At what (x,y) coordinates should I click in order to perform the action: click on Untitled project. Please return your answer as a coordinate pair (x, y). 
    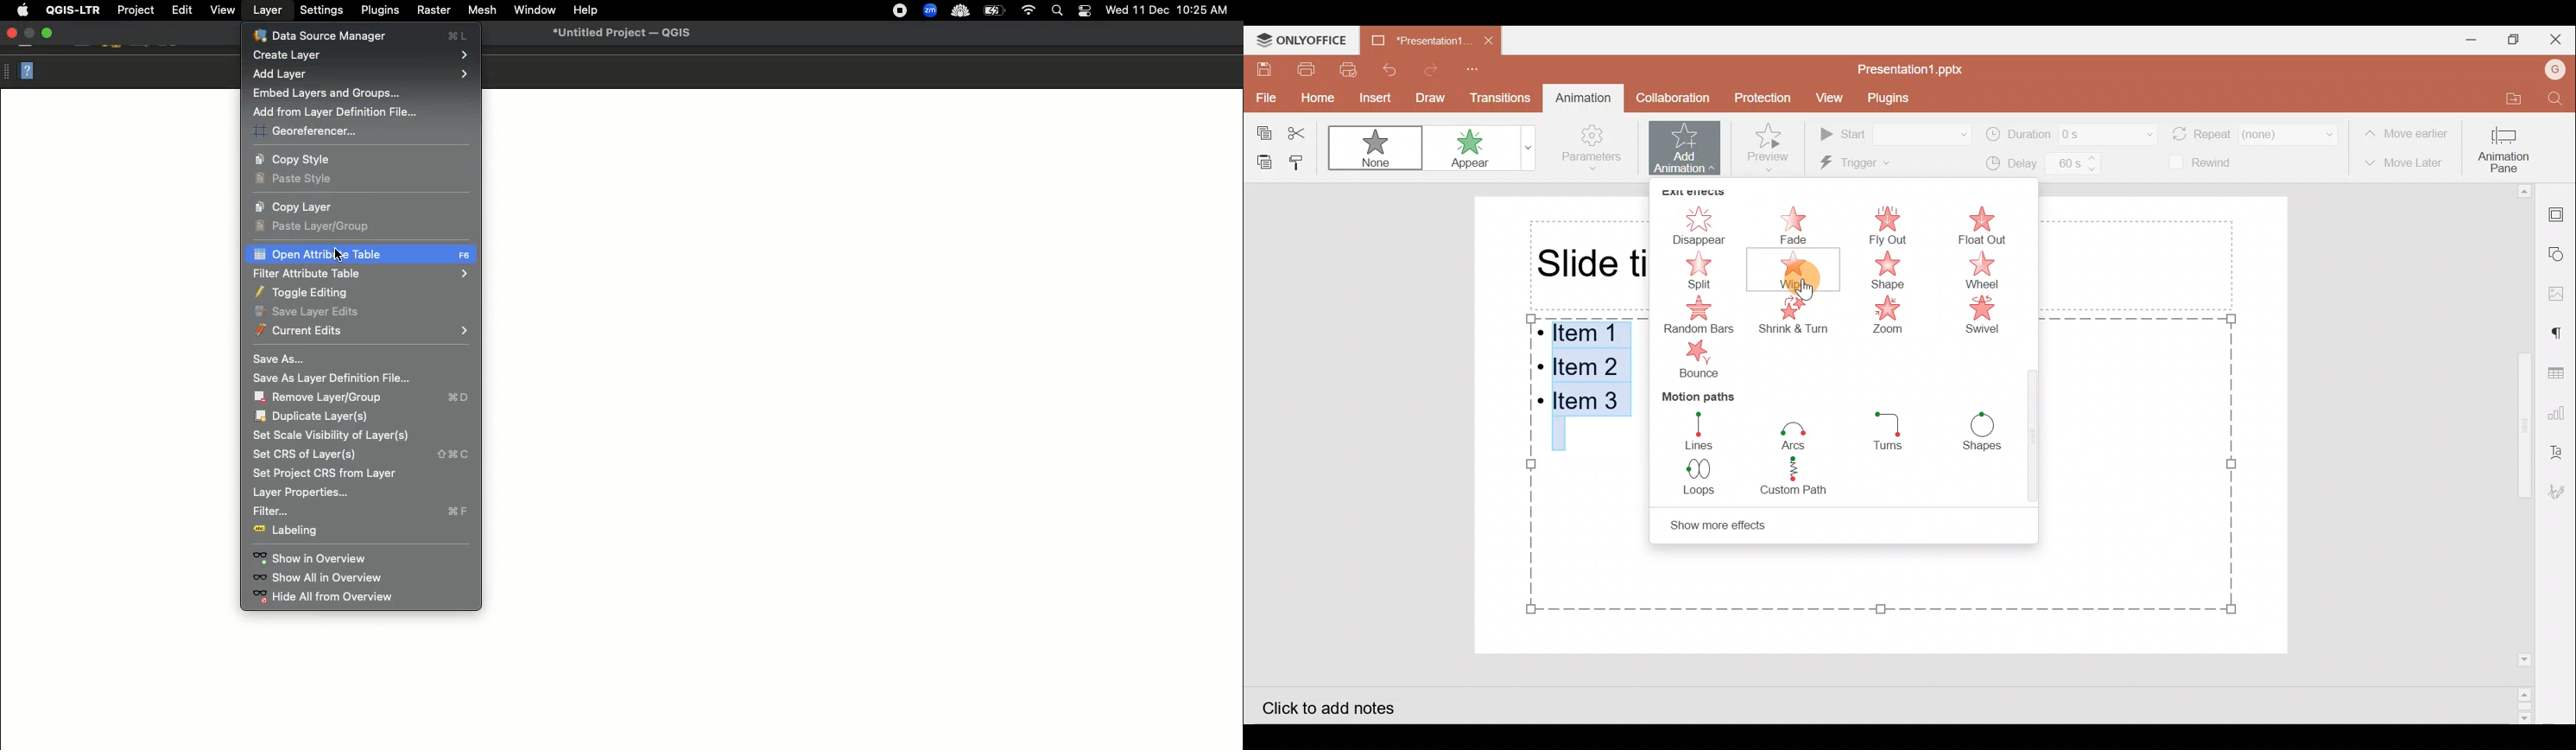
    Looking at the image, I should click on (618, 34).